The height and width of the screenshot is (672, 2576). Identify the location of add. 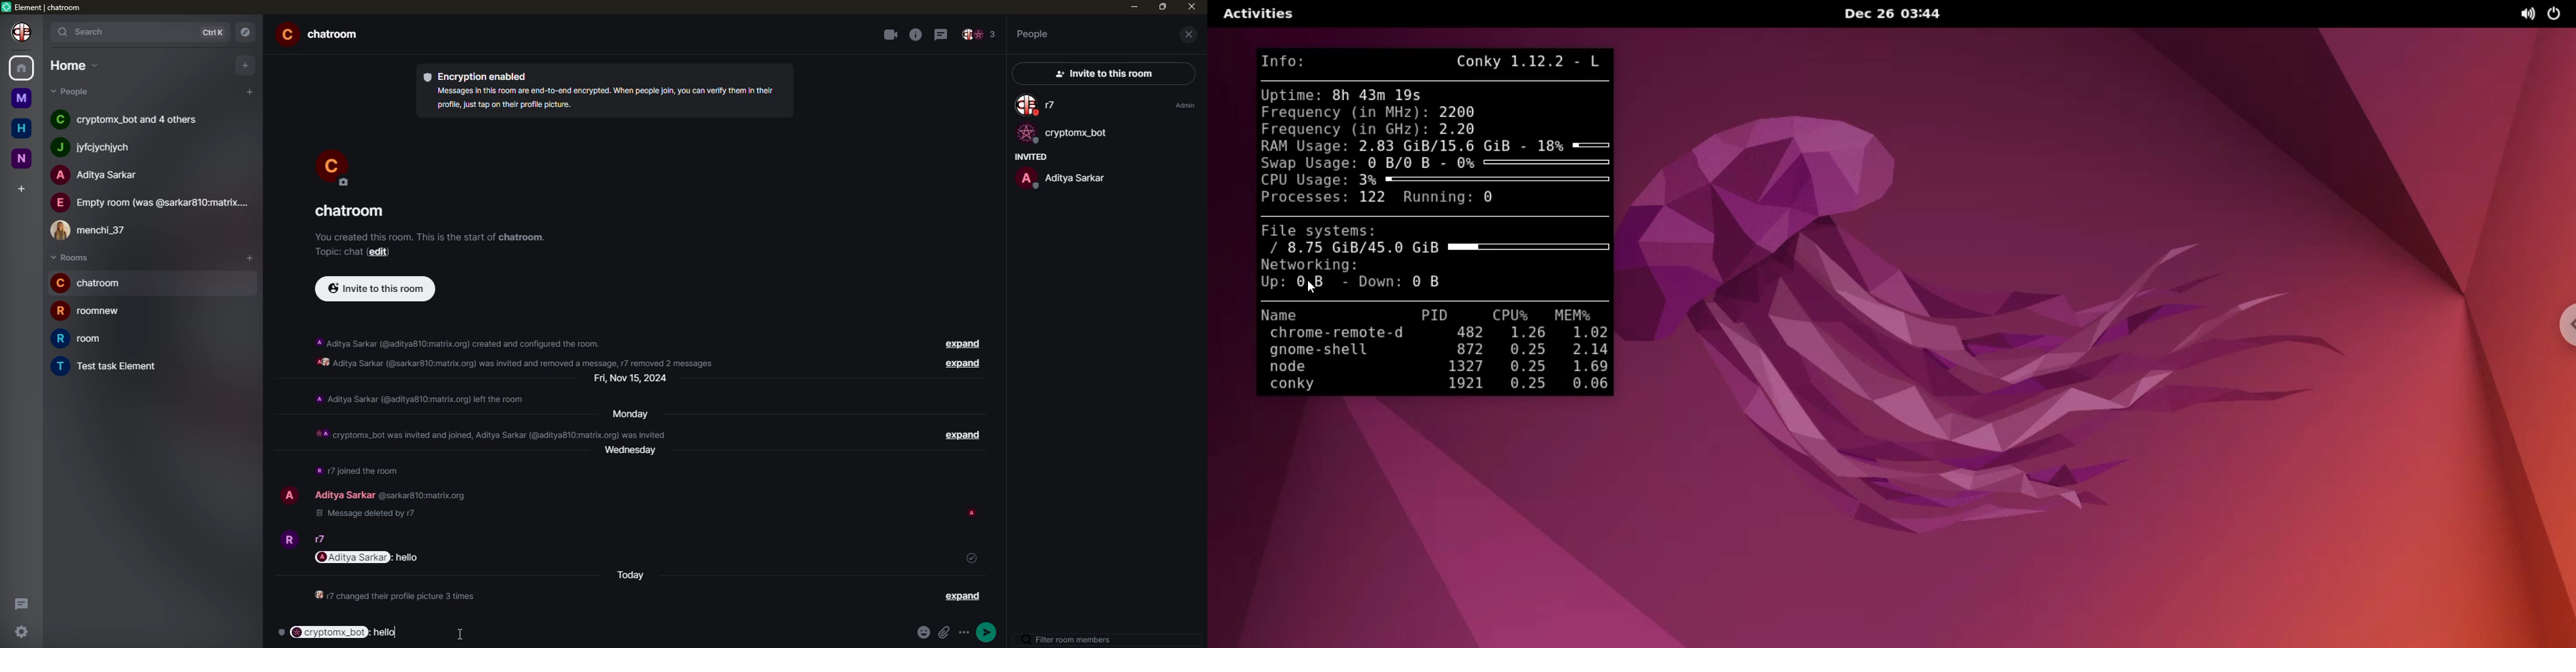
(23, 188).